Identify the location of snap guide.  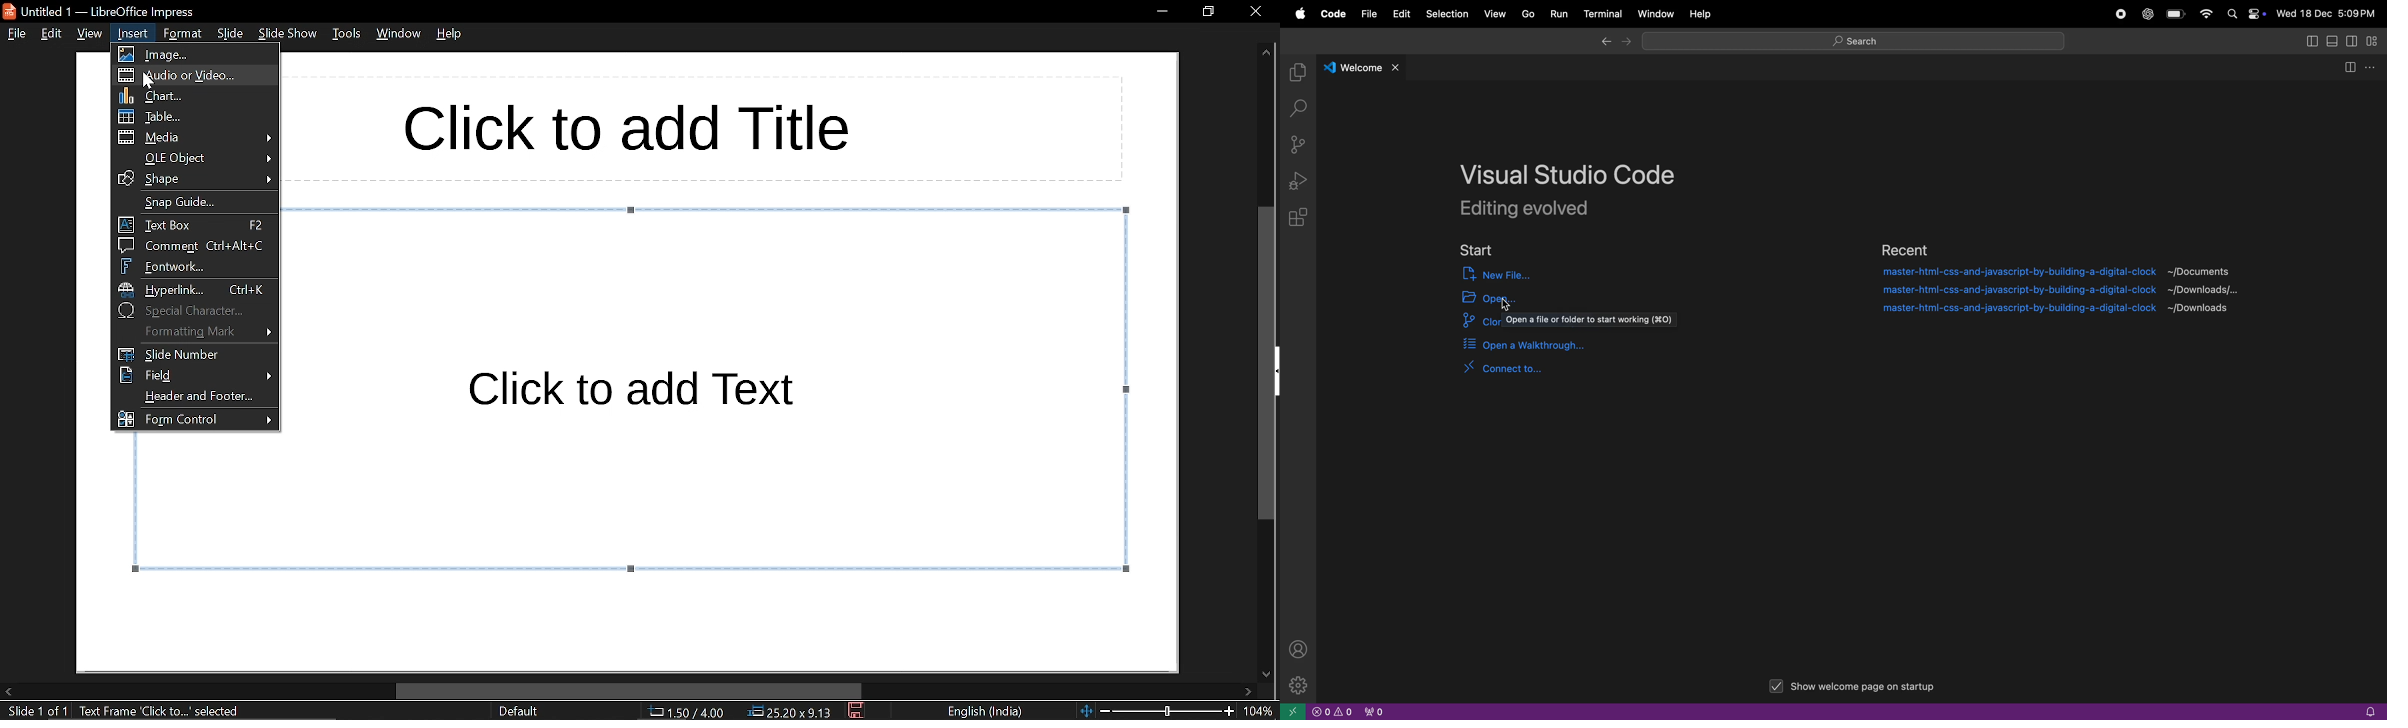
(191, 202).